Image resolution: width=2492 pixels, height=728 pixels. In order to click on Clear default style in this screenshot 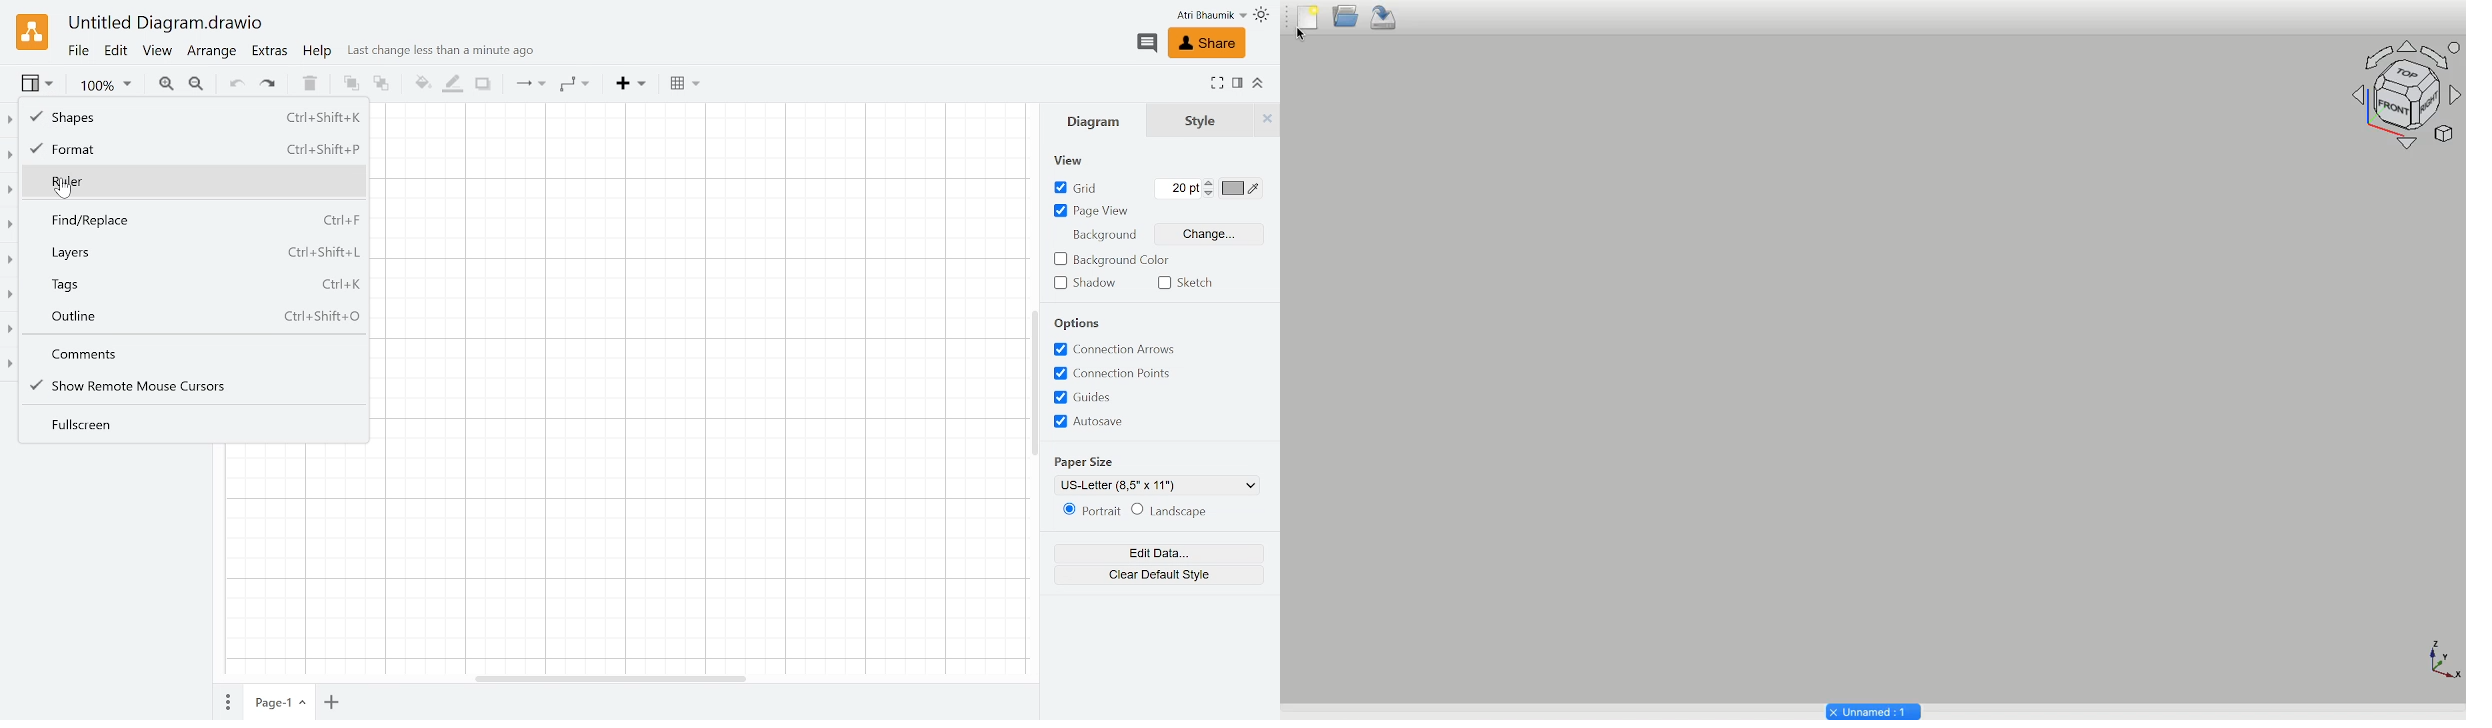, I will do `click(1157, 574)`.